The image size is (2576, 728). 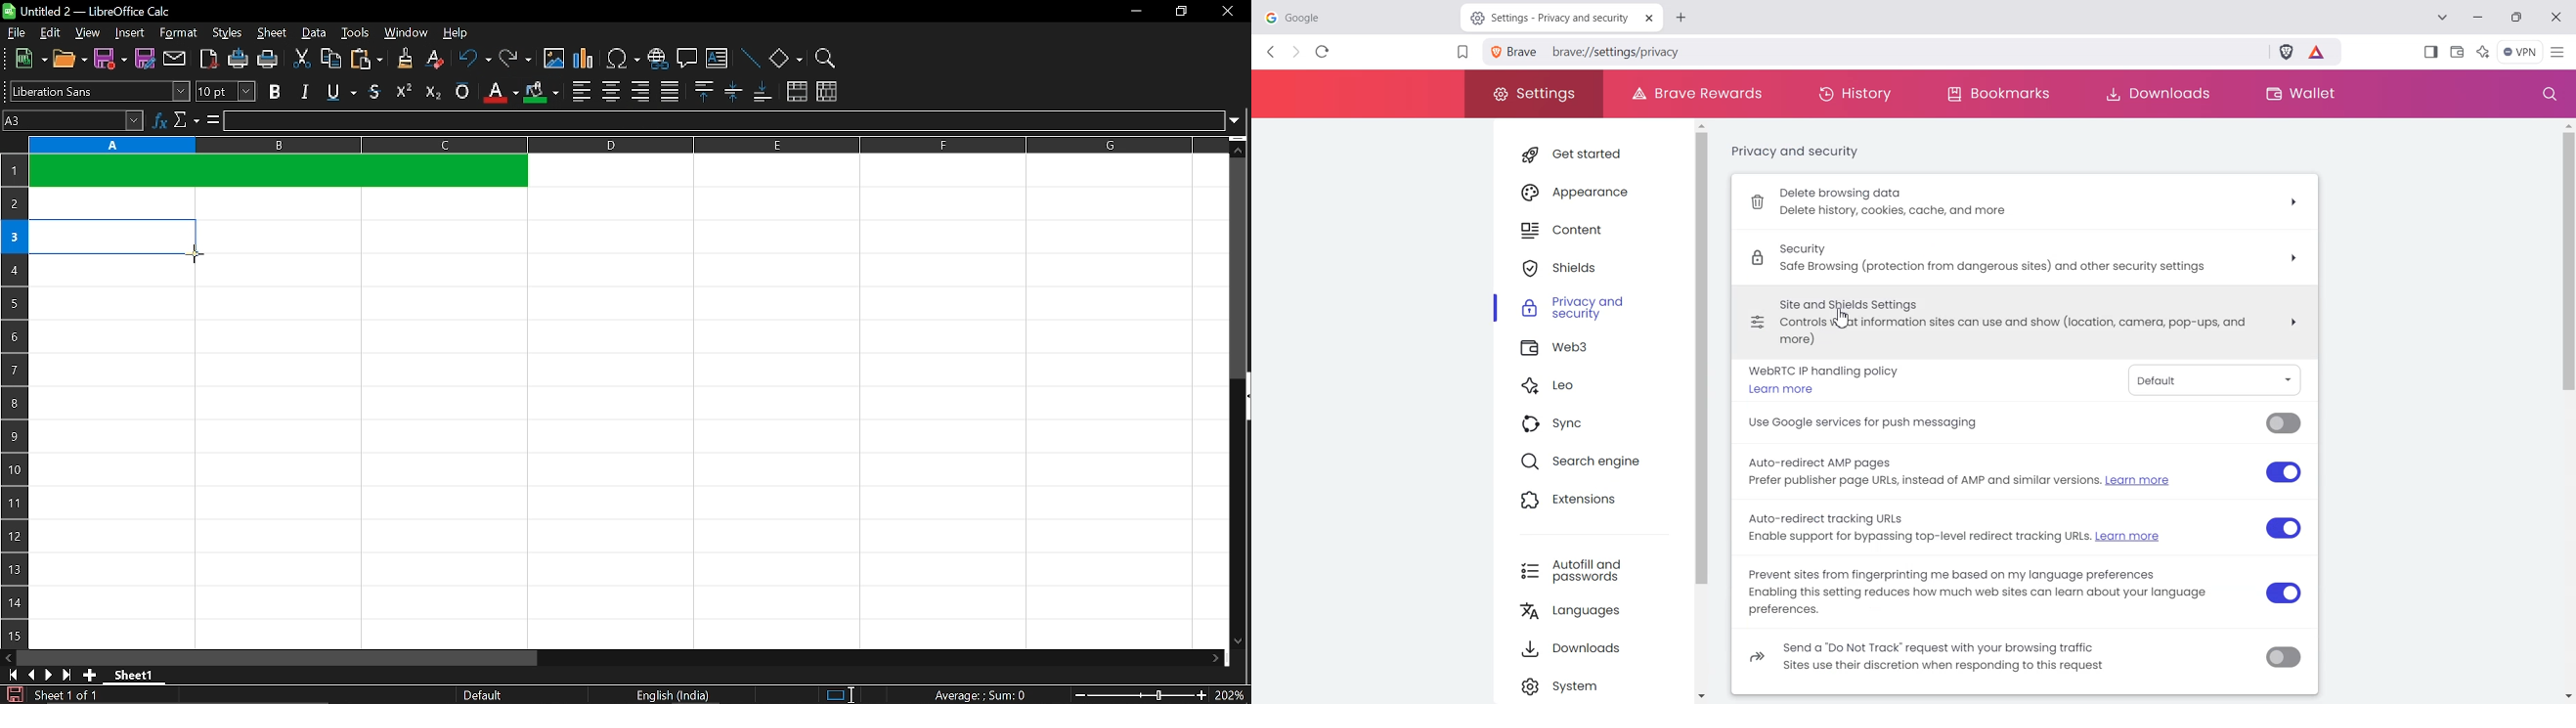 What do you see at coordinates (1839, 320) in the screenshot?
I see `Cursor` at bounding box center [1839, 320].